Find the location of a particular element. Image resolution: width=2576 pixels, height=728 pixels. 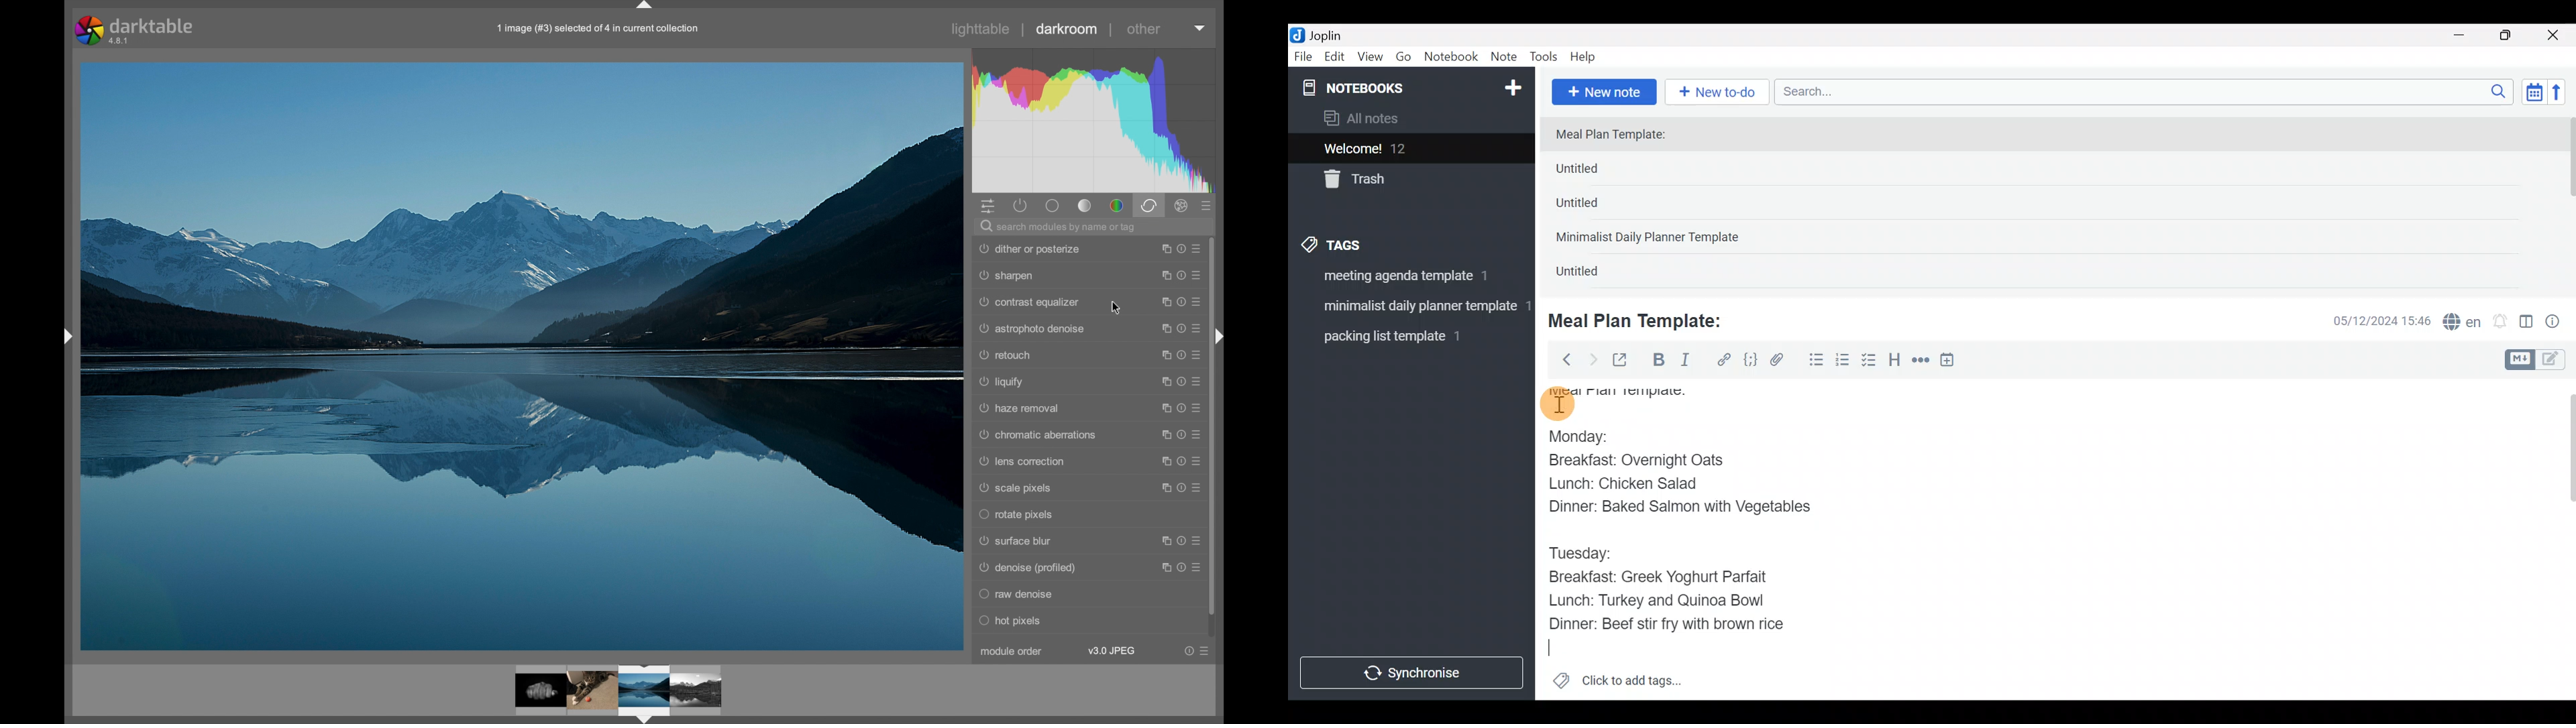

New to-do is located at coordinates (1720, 93).